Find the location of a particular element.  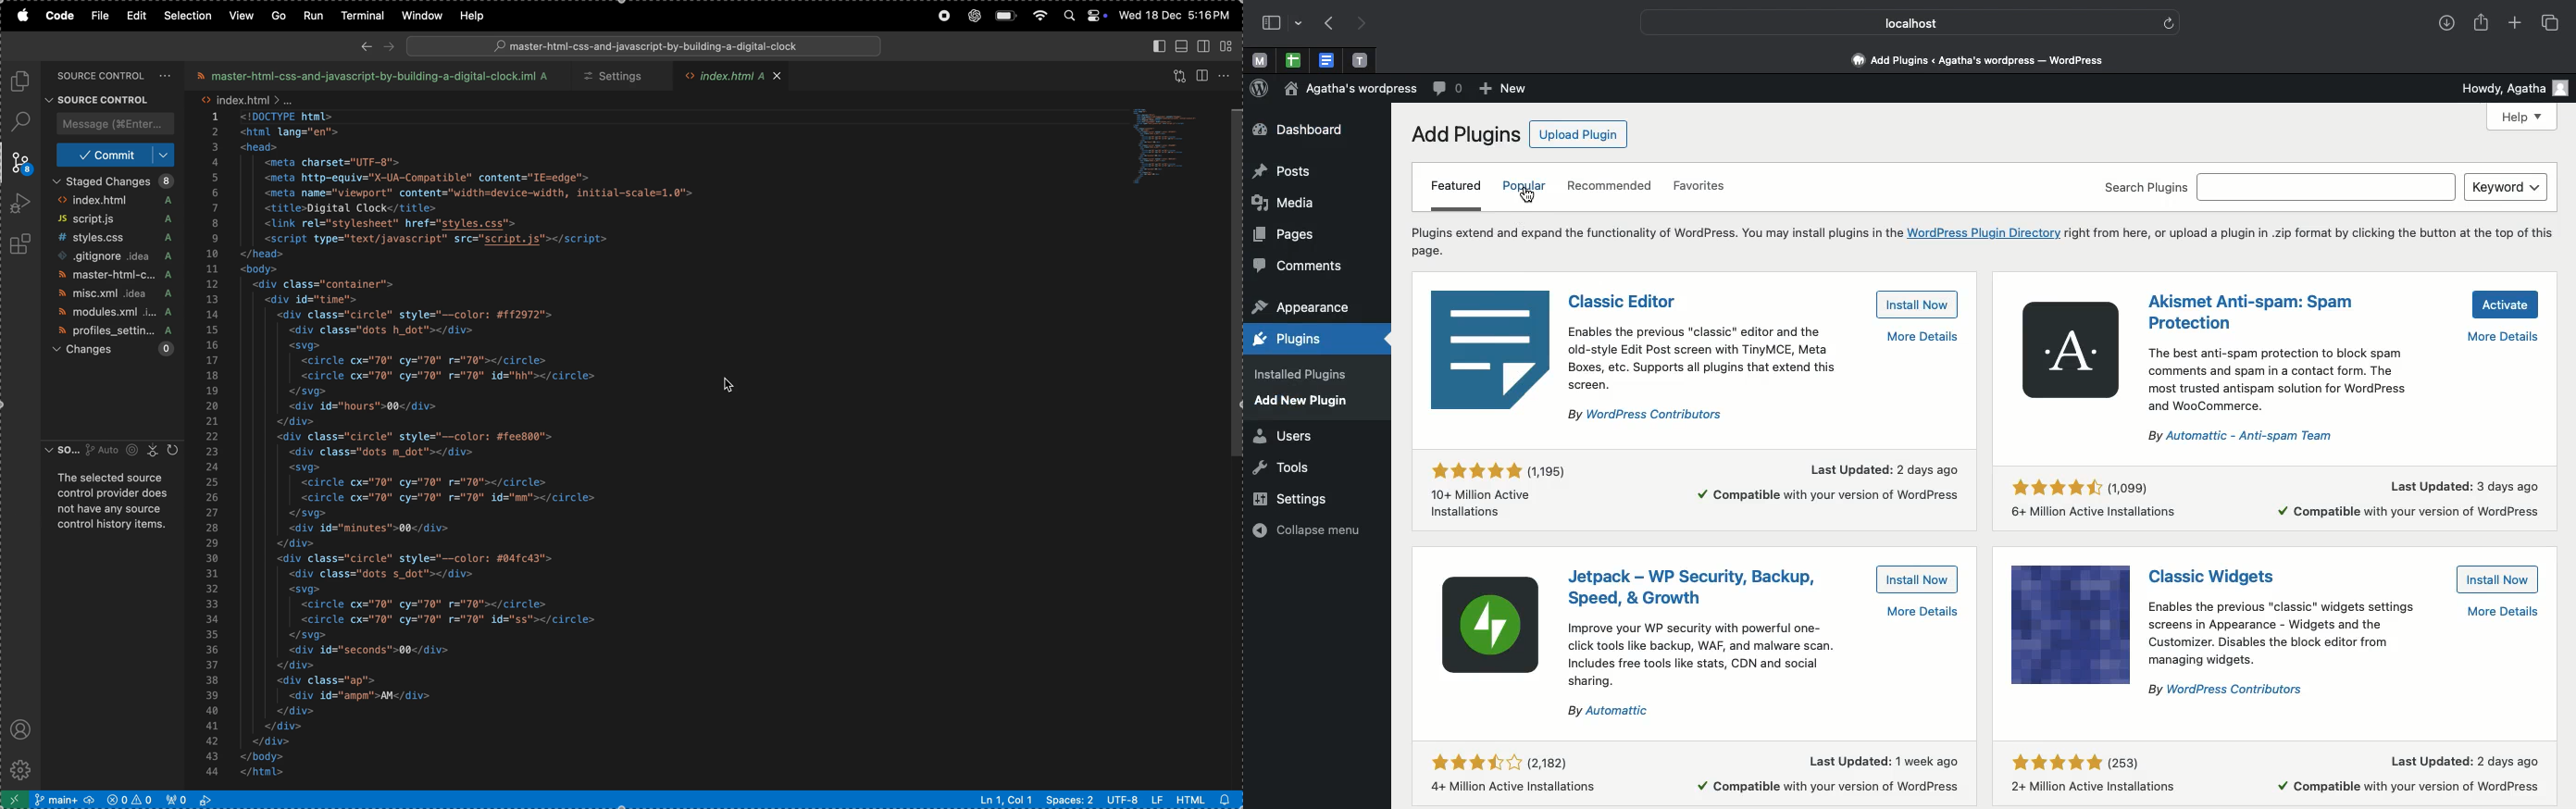

record is located at coordinates (944, 16).